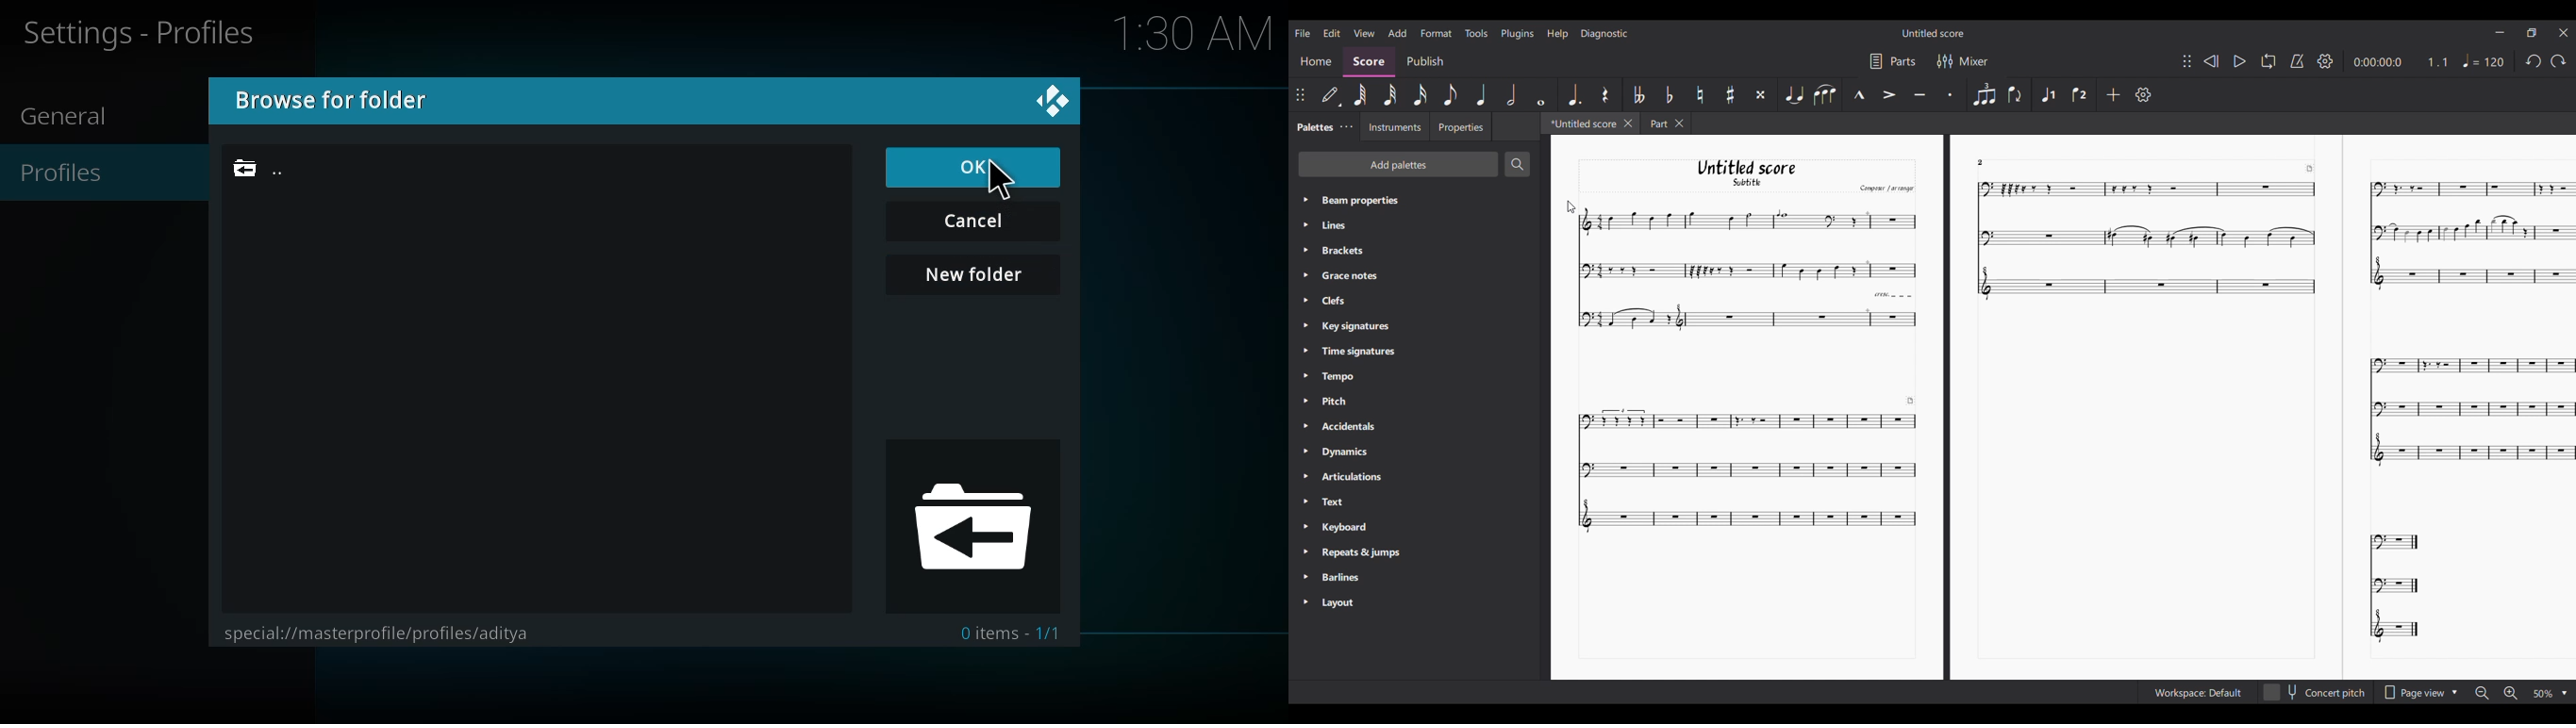 This screenshot has width=2576, height=728. Describe the element at coordinates (1351, 251) in the screenshot. I see `Brackets` at that location.